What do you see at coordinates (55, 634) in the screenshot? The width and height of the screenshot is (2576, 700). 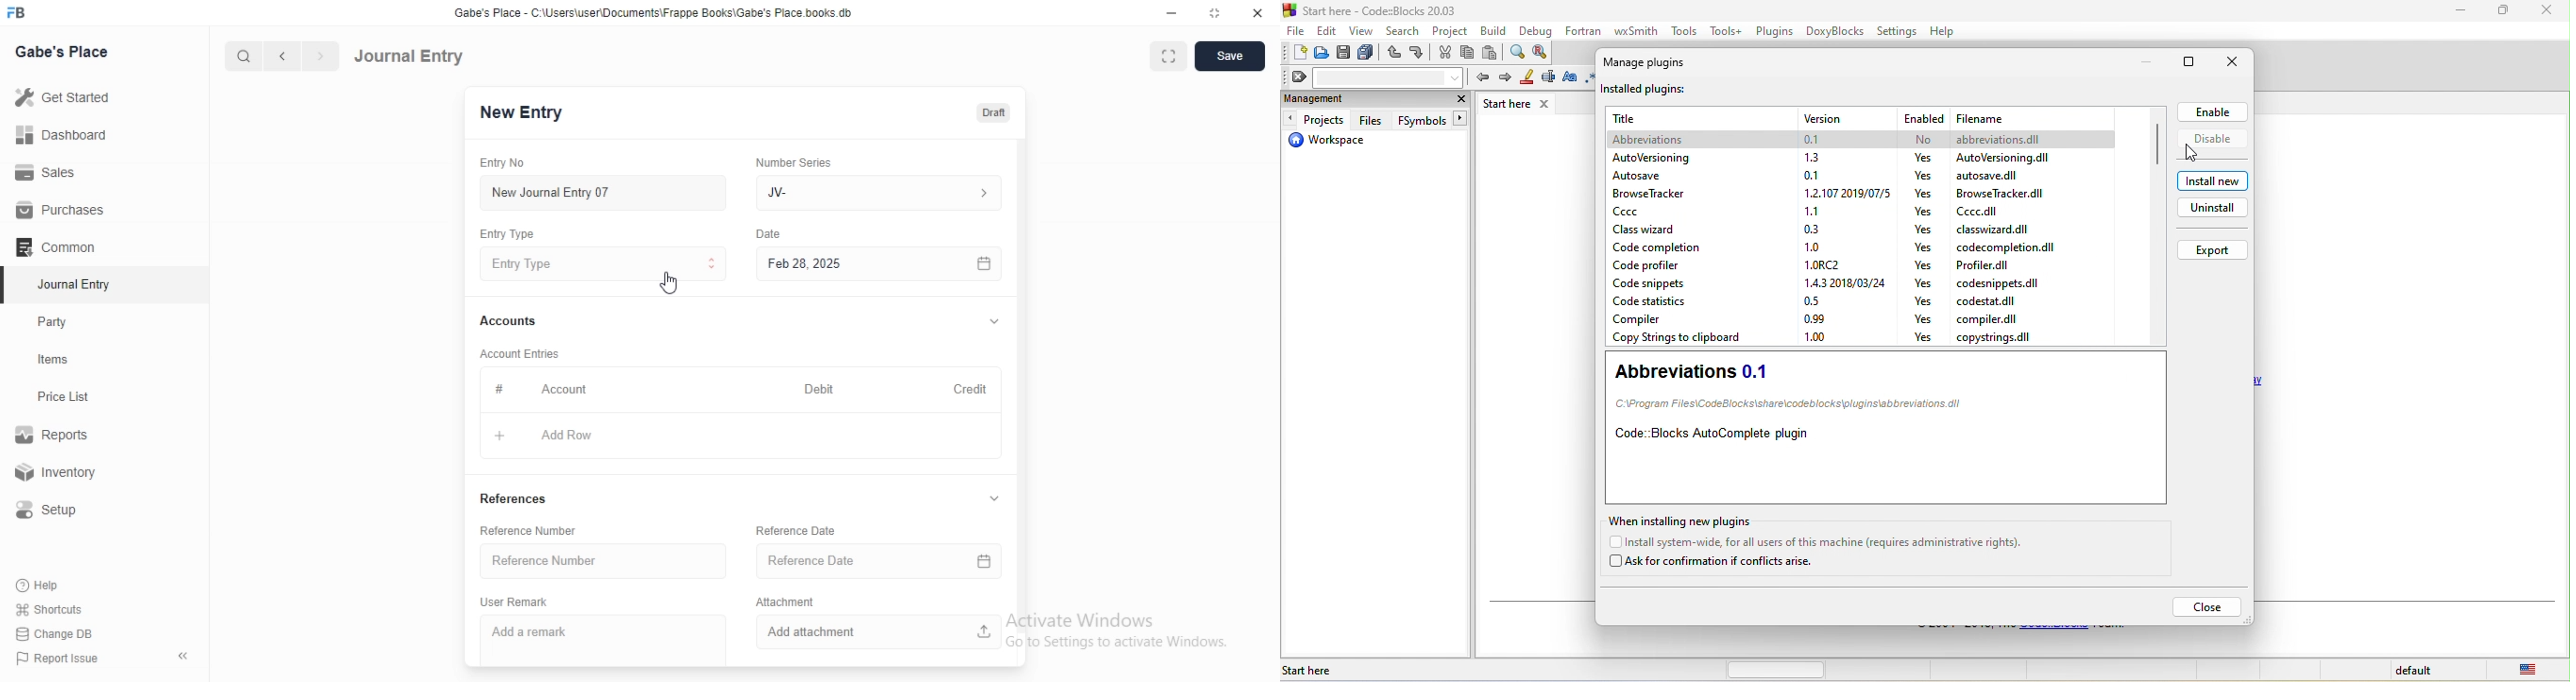 I see `‘Change DB` at bounding box center [55, 634].